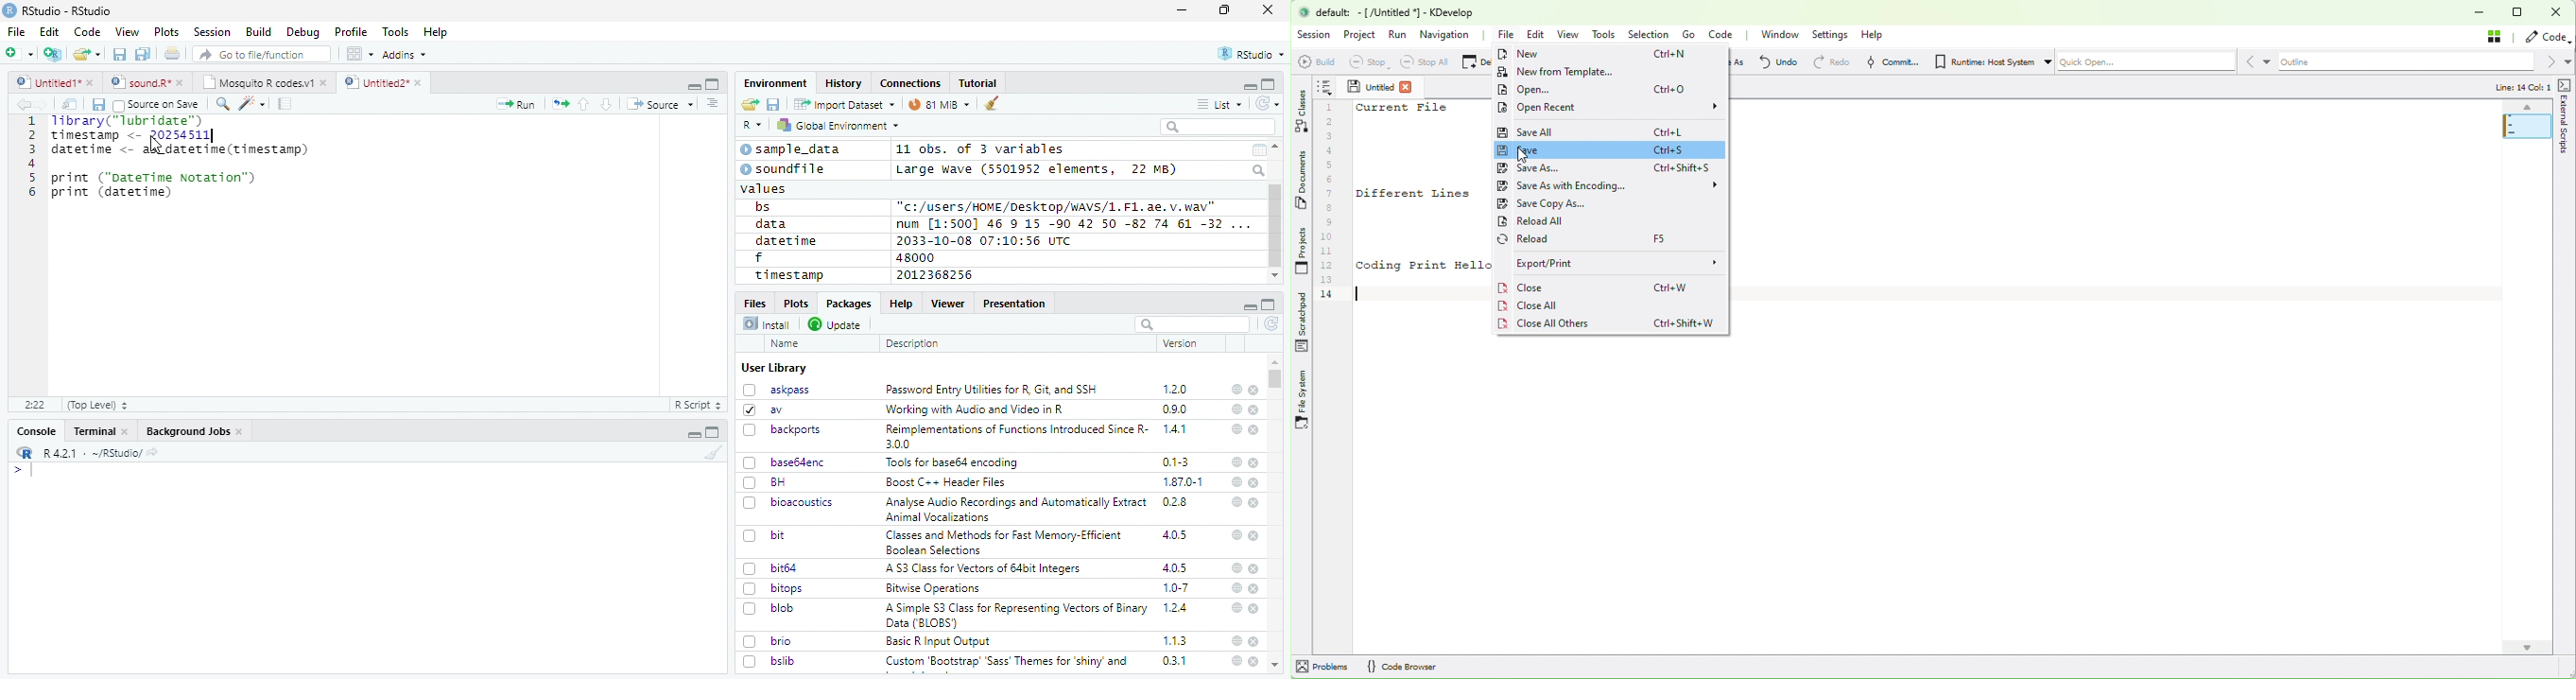 The height and width of the screenshot is (700, 2576). I want to click on View, so click(128, 32).